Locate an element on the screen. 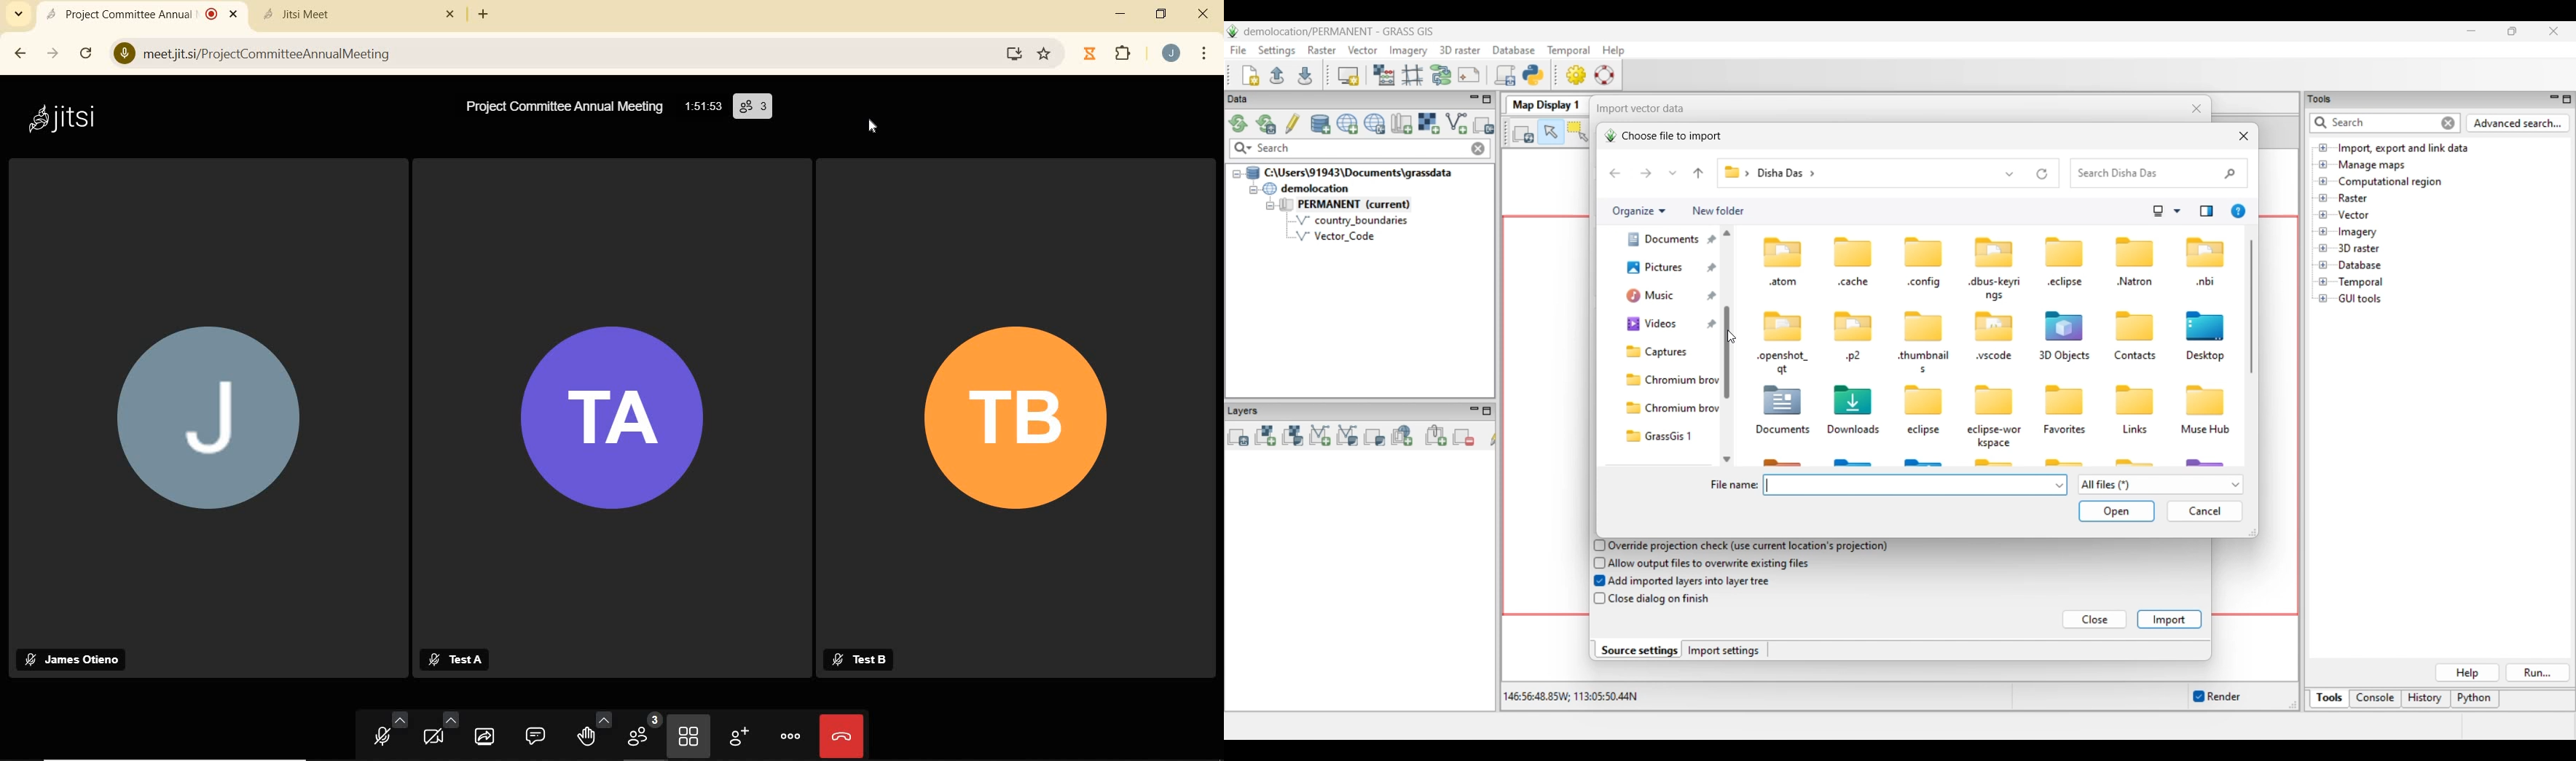 The height and width of the screenshot is (784, 2576). participant's Profile Picture is located at coordinates (605, 423).